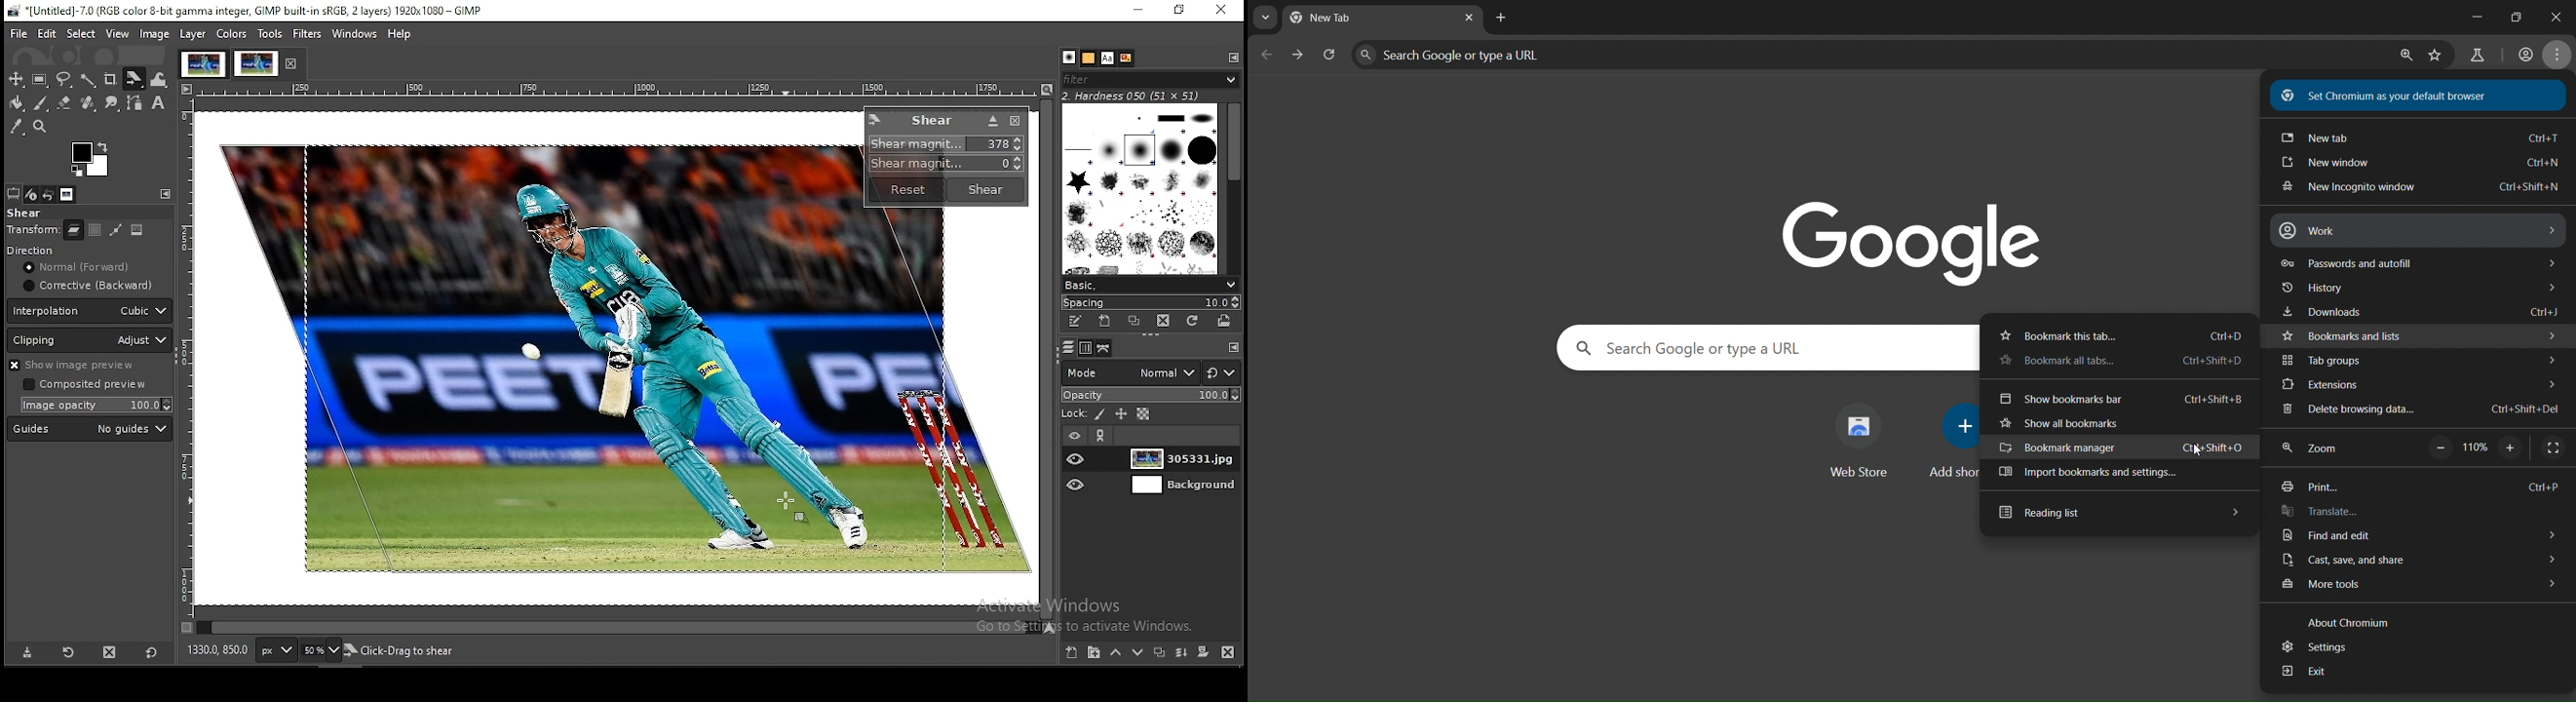 This screenshot has width=2576, height=728. Describe the element at coordinates (232, 34) in the screenshot. I see `colors` at that location.